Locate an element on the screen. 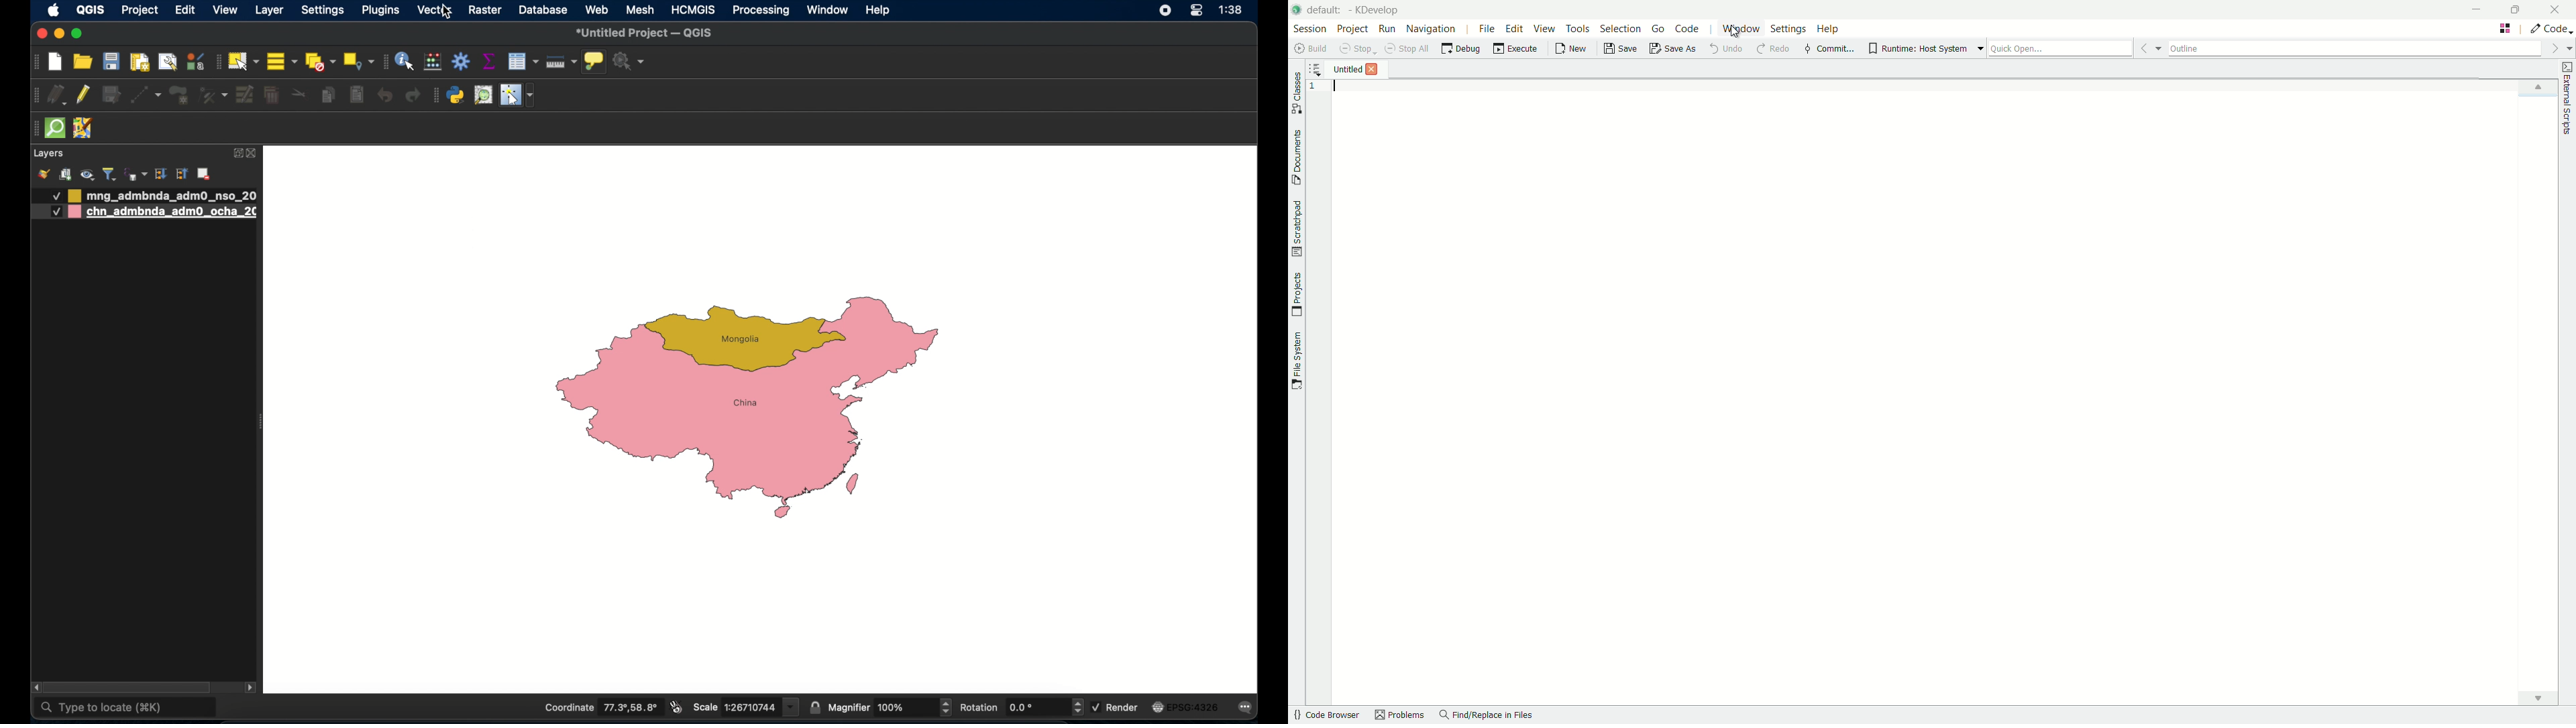 The width and height of the screenshot is (2576, 728). find/replace in files is located at coordinates (1484, 716).